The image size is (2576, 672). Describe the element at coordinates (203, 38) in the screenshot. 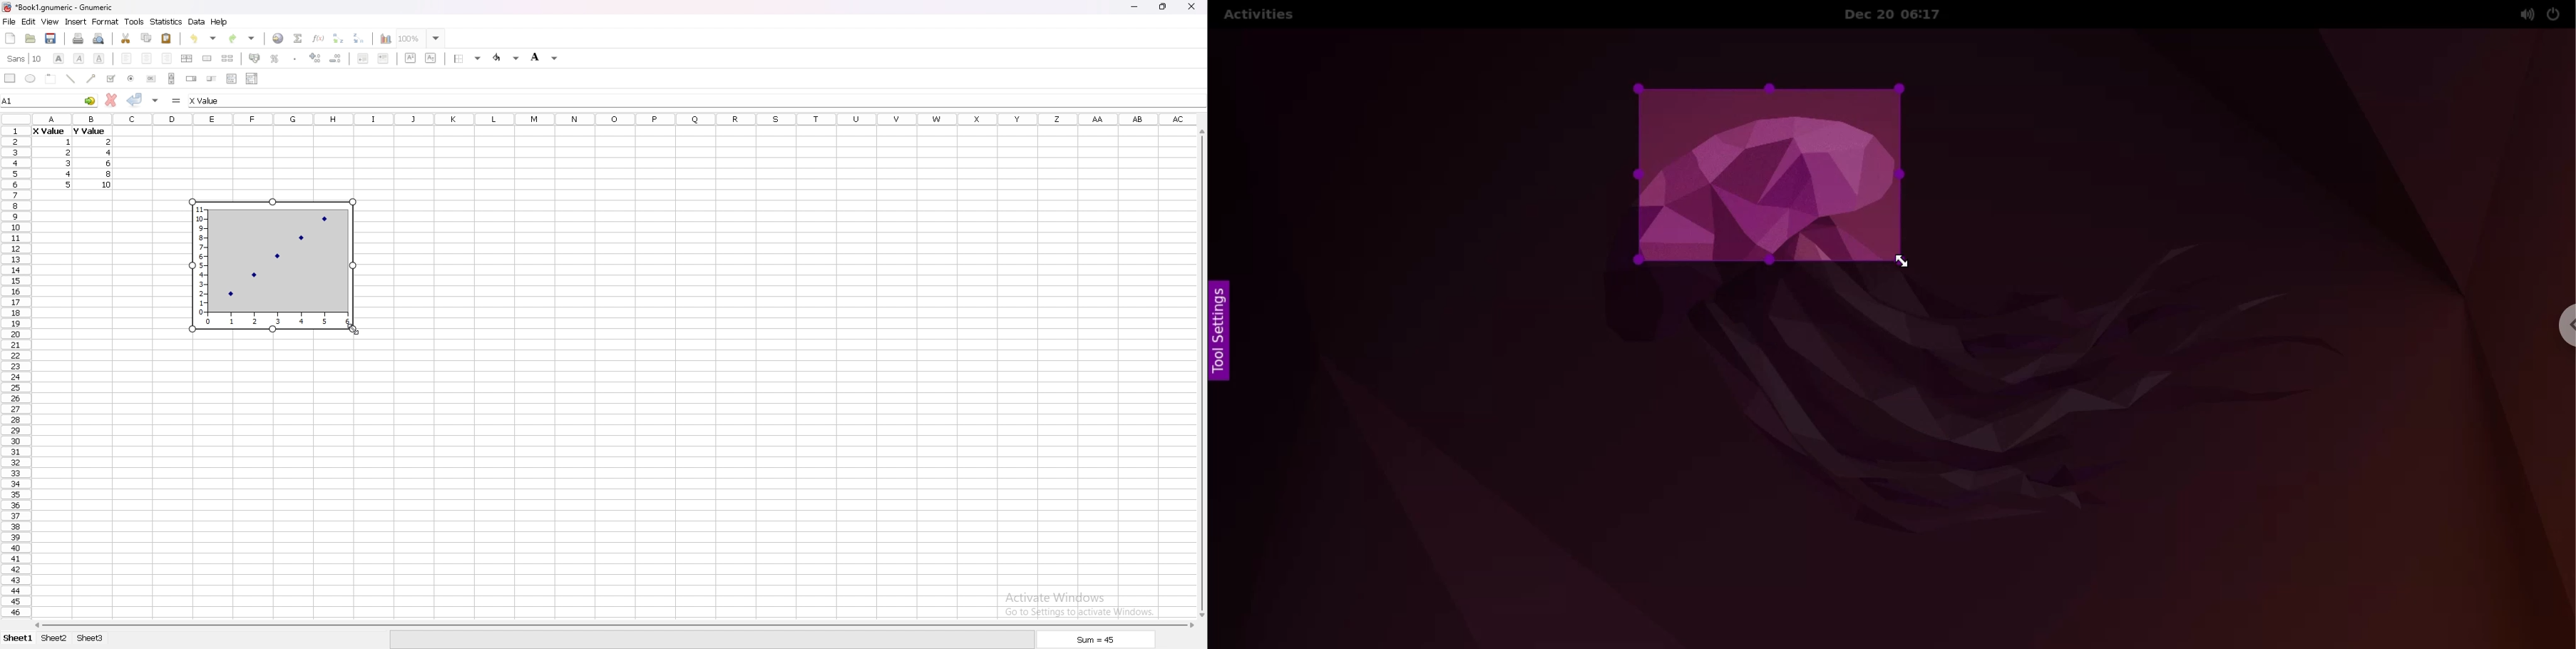

I see `undo` at that location.